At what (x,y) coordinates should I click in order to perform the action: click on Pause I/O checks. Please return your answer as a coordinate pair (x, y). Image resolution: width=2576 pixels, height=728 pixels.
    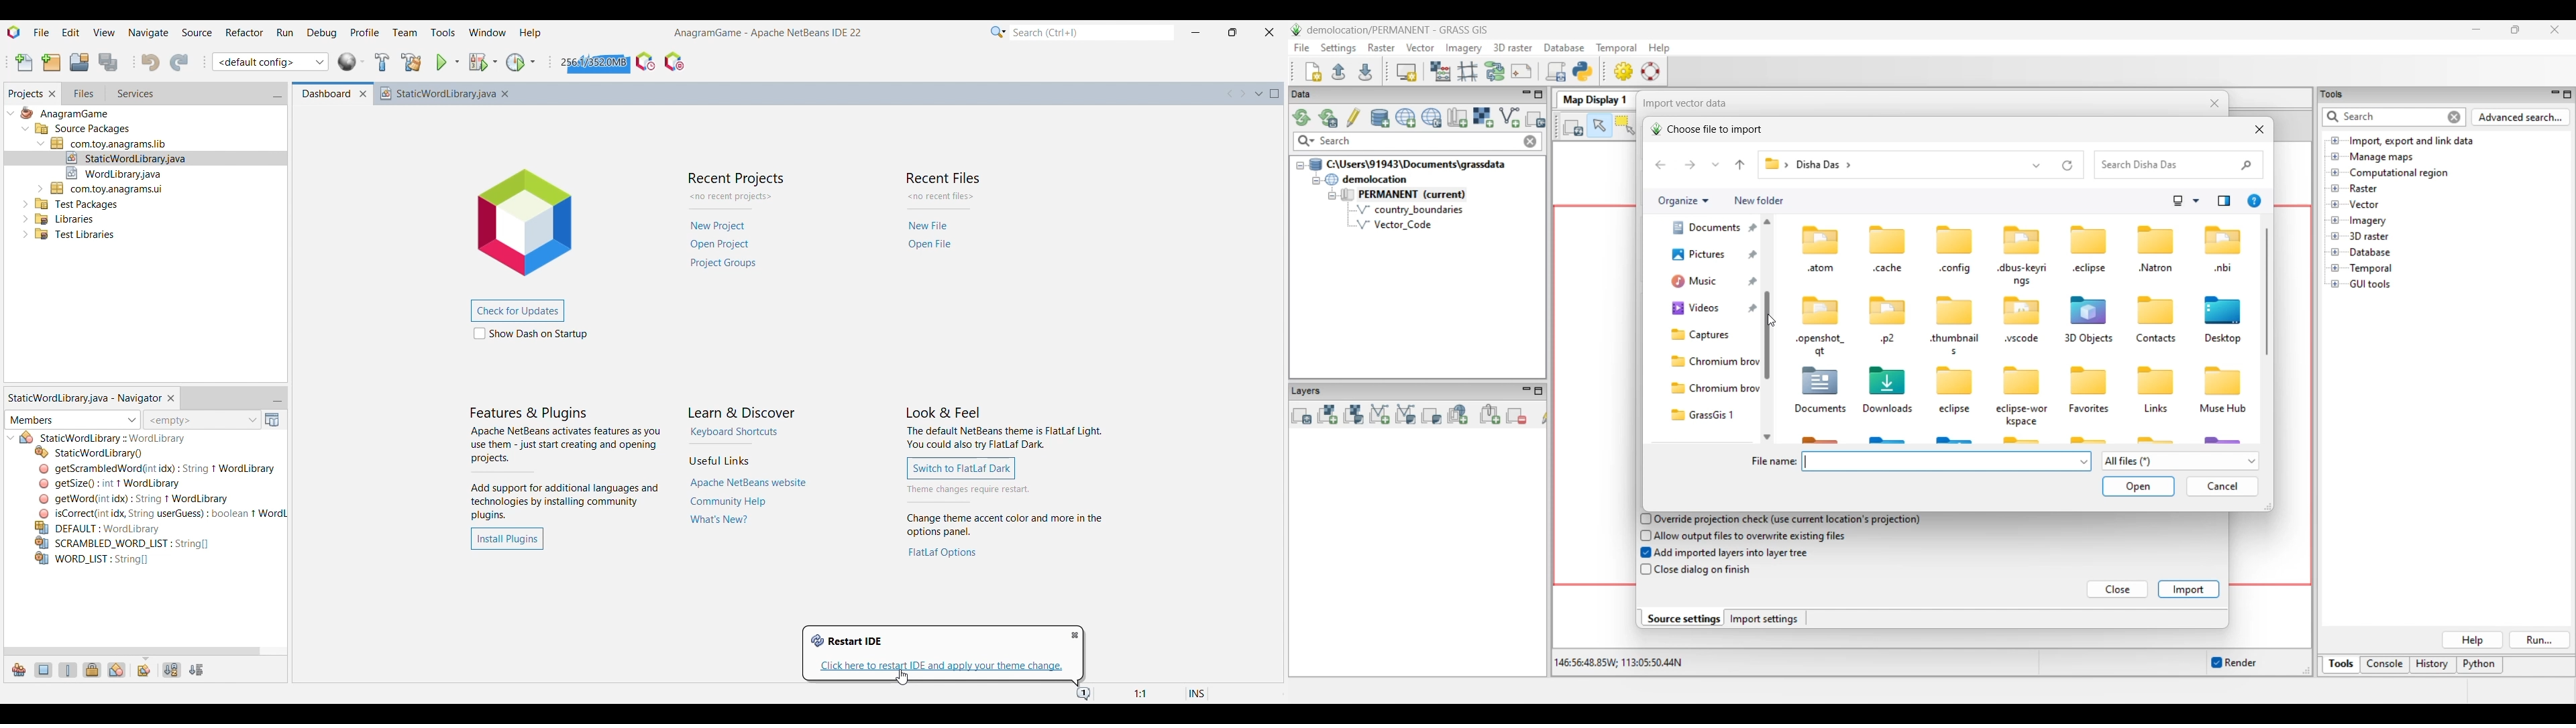
    Looking at the image, I should click on (674, 62).